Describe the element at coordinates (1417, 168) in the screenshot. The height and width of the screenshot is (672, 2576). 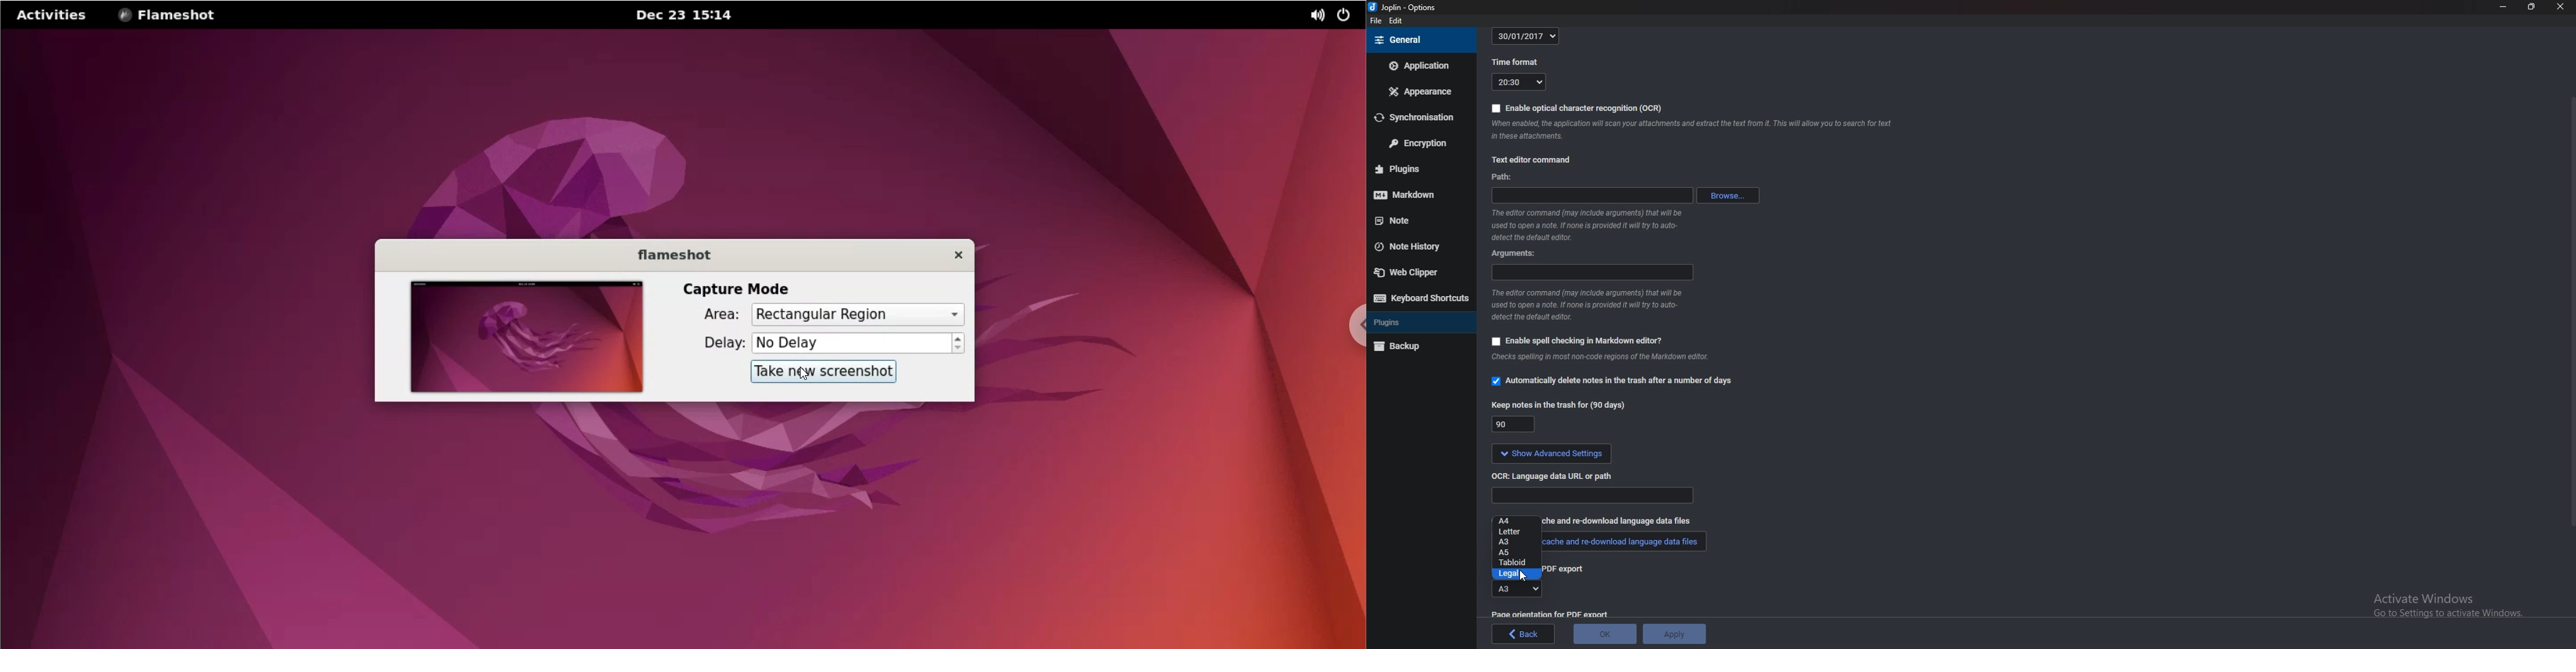
I see `Plugins` at that location.